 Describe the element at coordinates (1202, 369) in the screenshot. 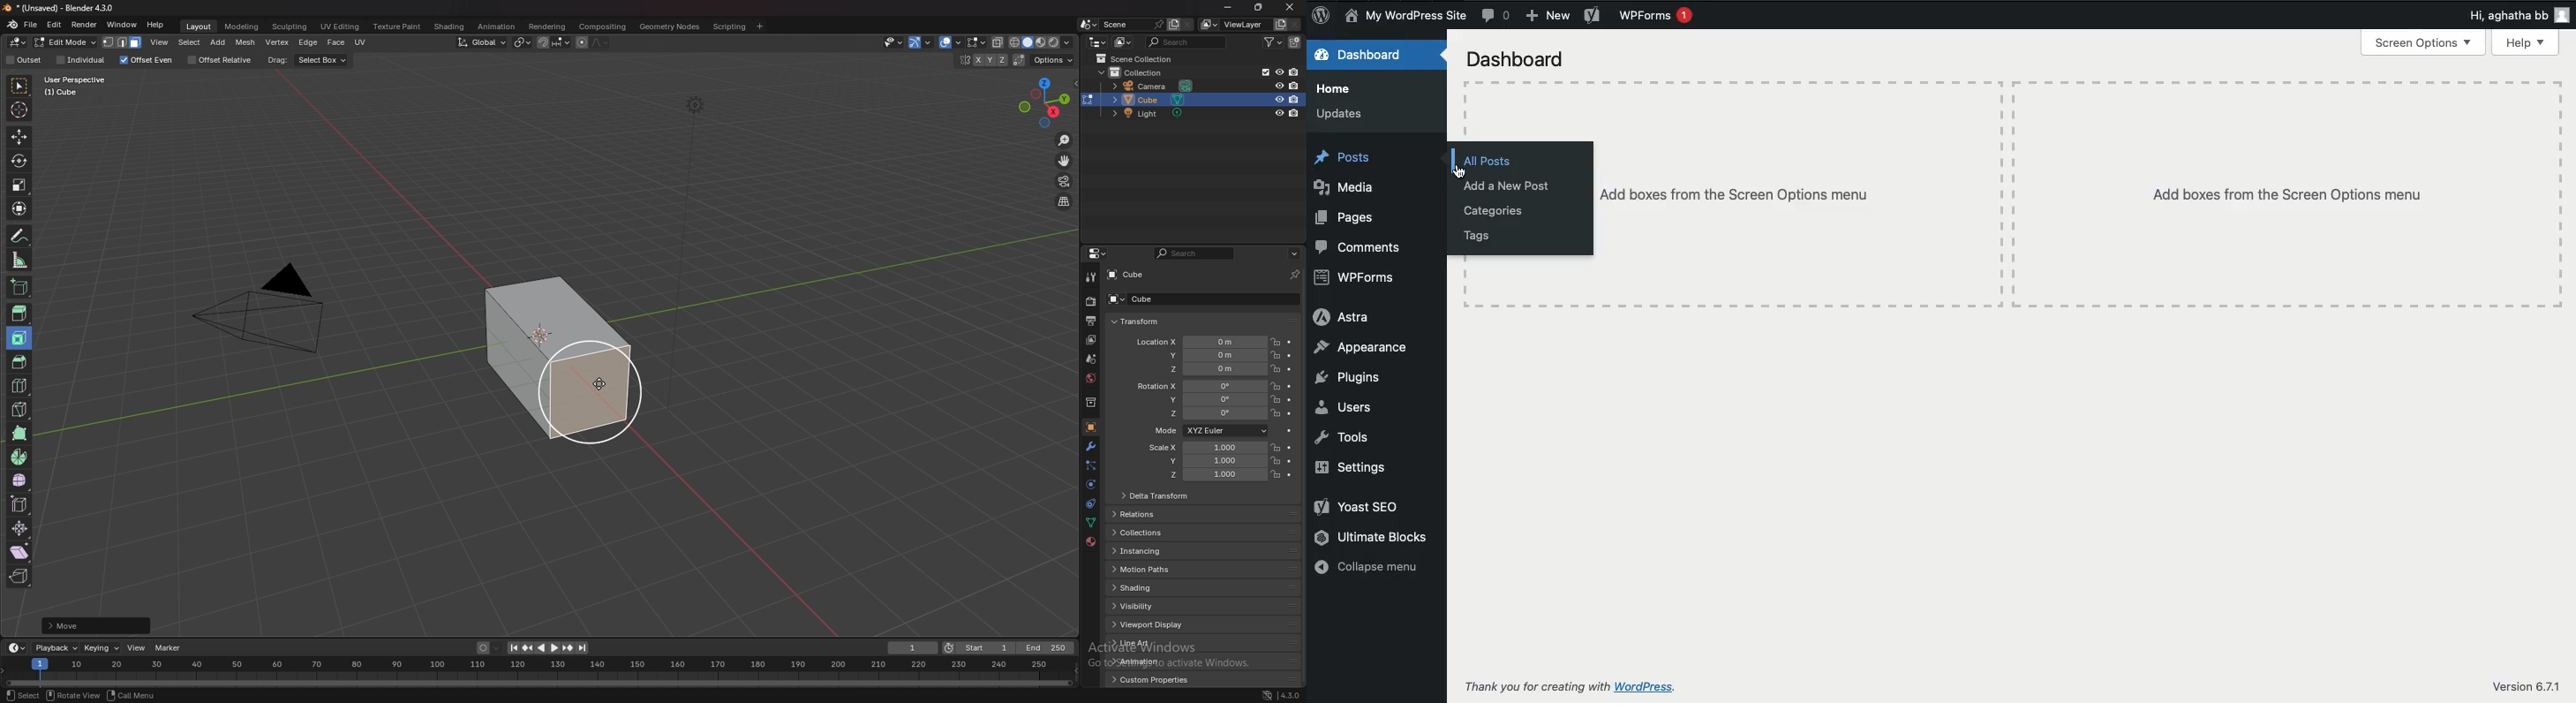

I see `location z` at that location.